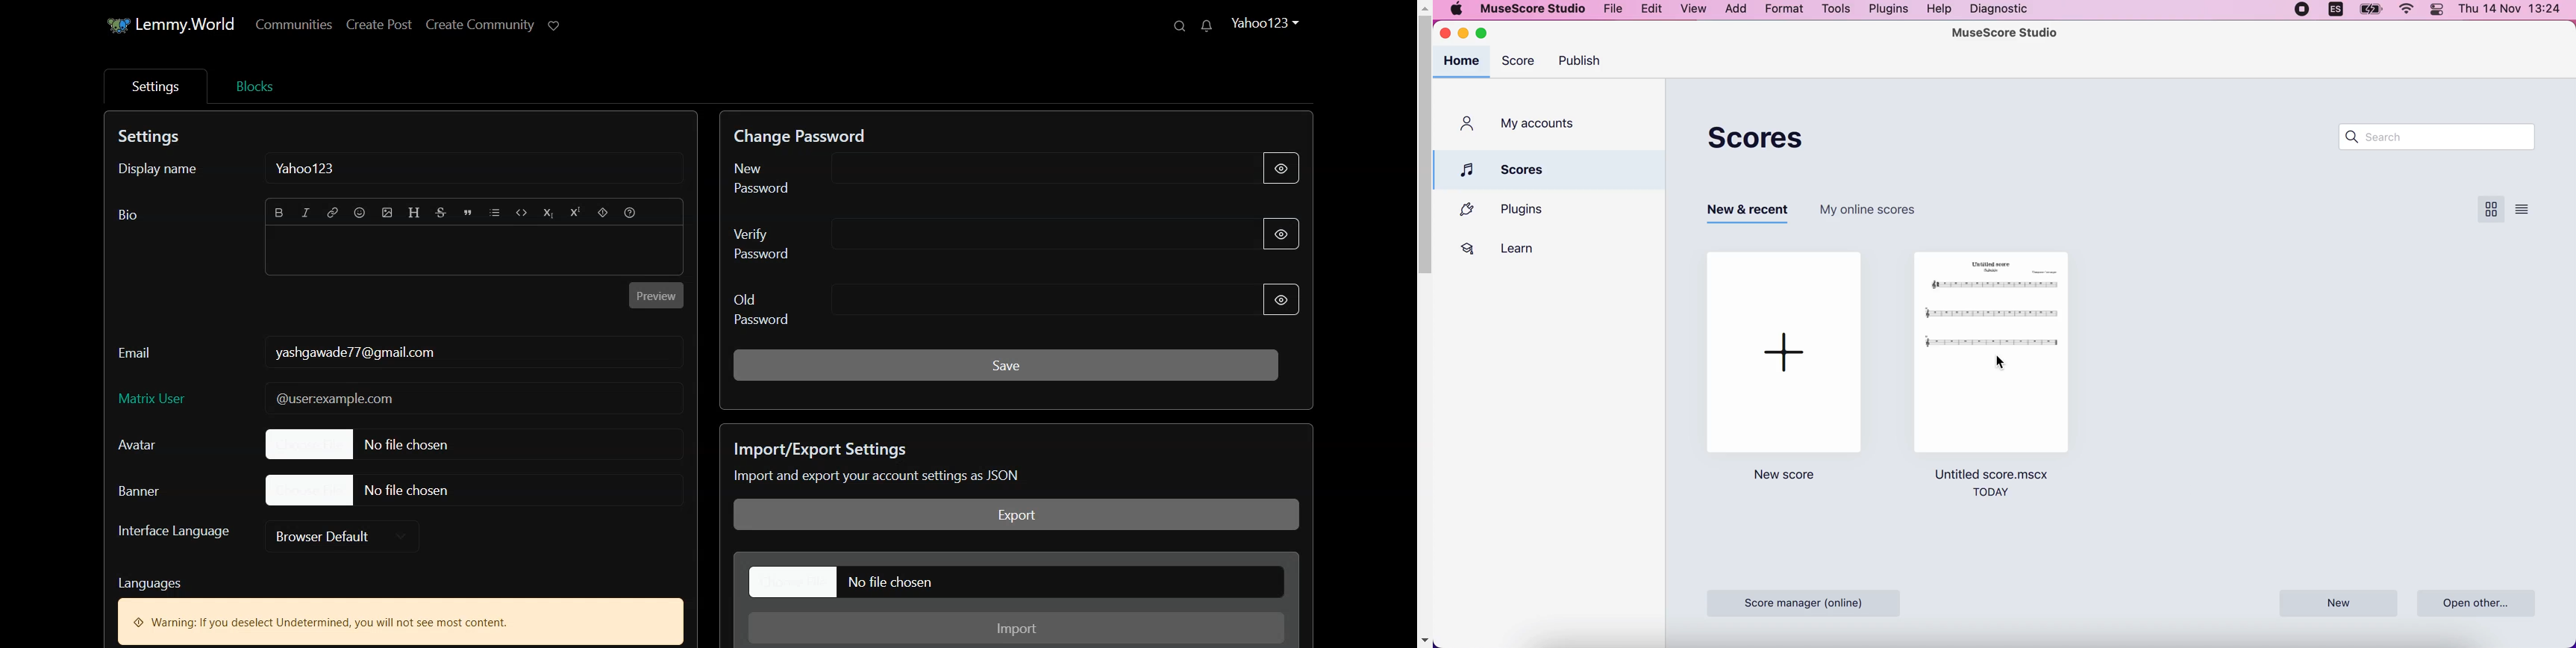  What do you see at coordinates (298, 24) in the screenshot?
I see `communities` at bounding box center [298, 24].